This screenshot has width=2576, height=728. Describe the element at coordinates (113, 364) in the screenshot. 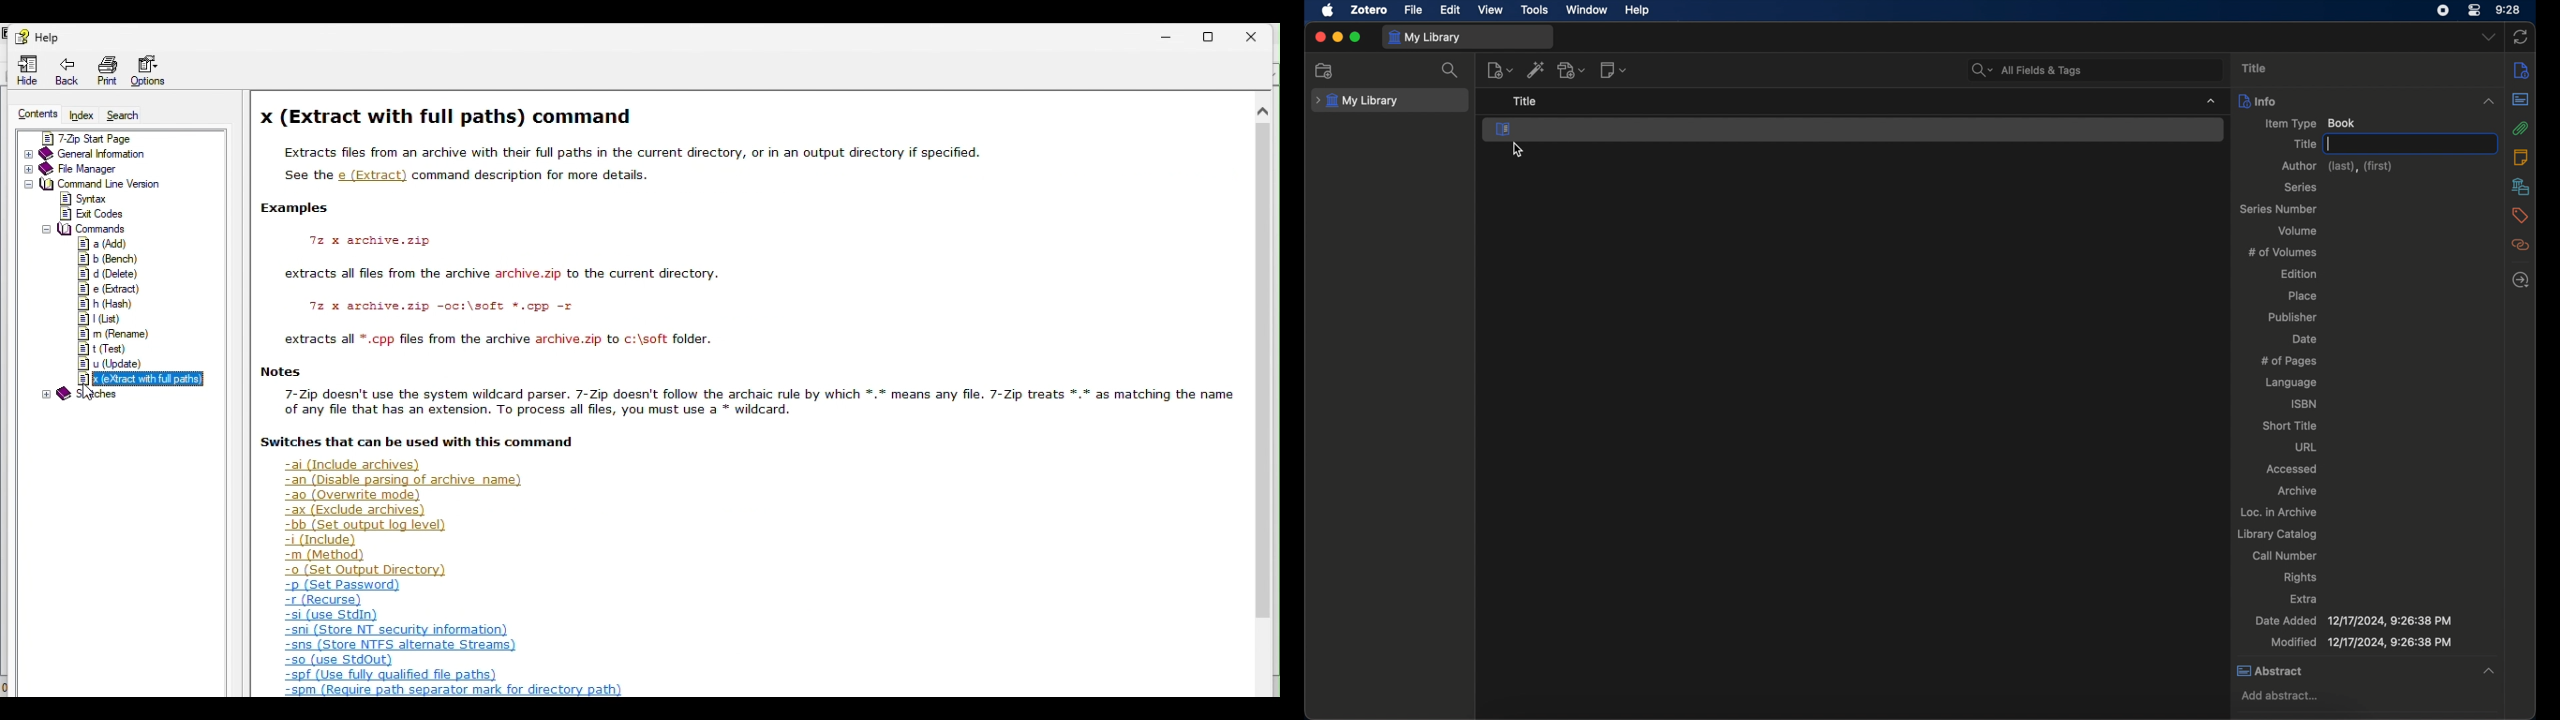

I see `u (Update)` at that location.